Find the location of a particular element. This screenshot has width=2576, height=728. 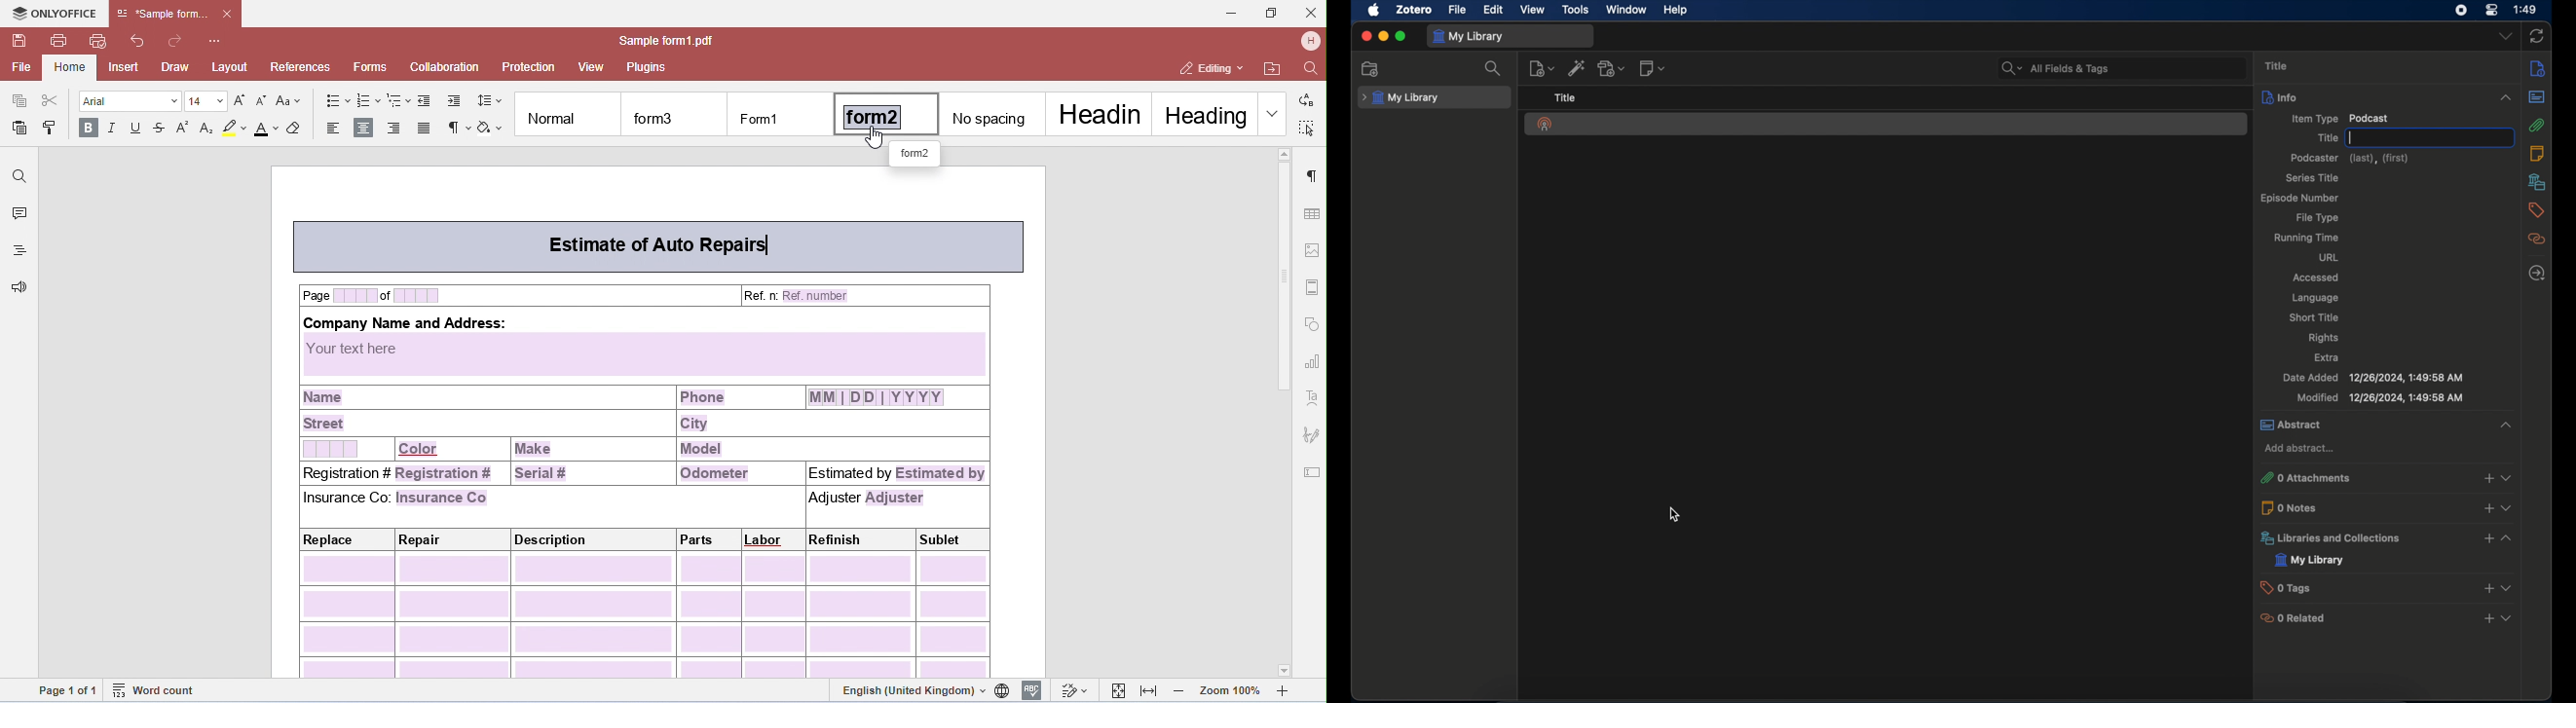

new item is located at coordinates (1542, 68).